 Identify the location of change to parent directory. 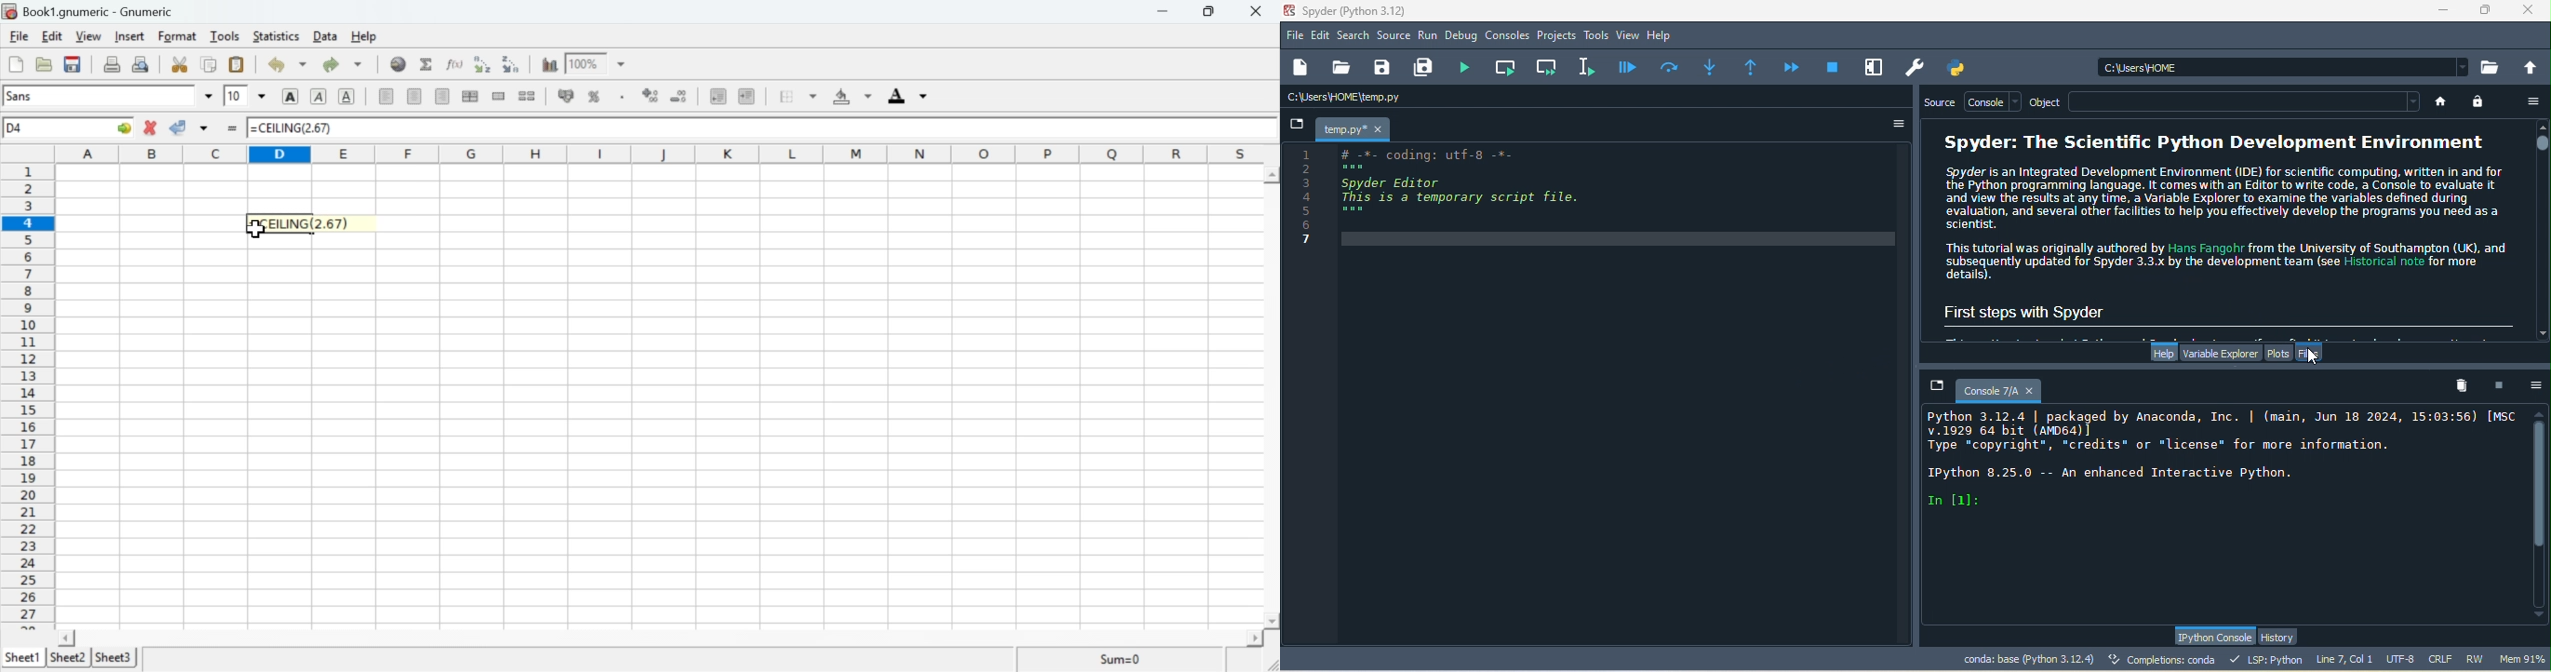
(2532, 66).